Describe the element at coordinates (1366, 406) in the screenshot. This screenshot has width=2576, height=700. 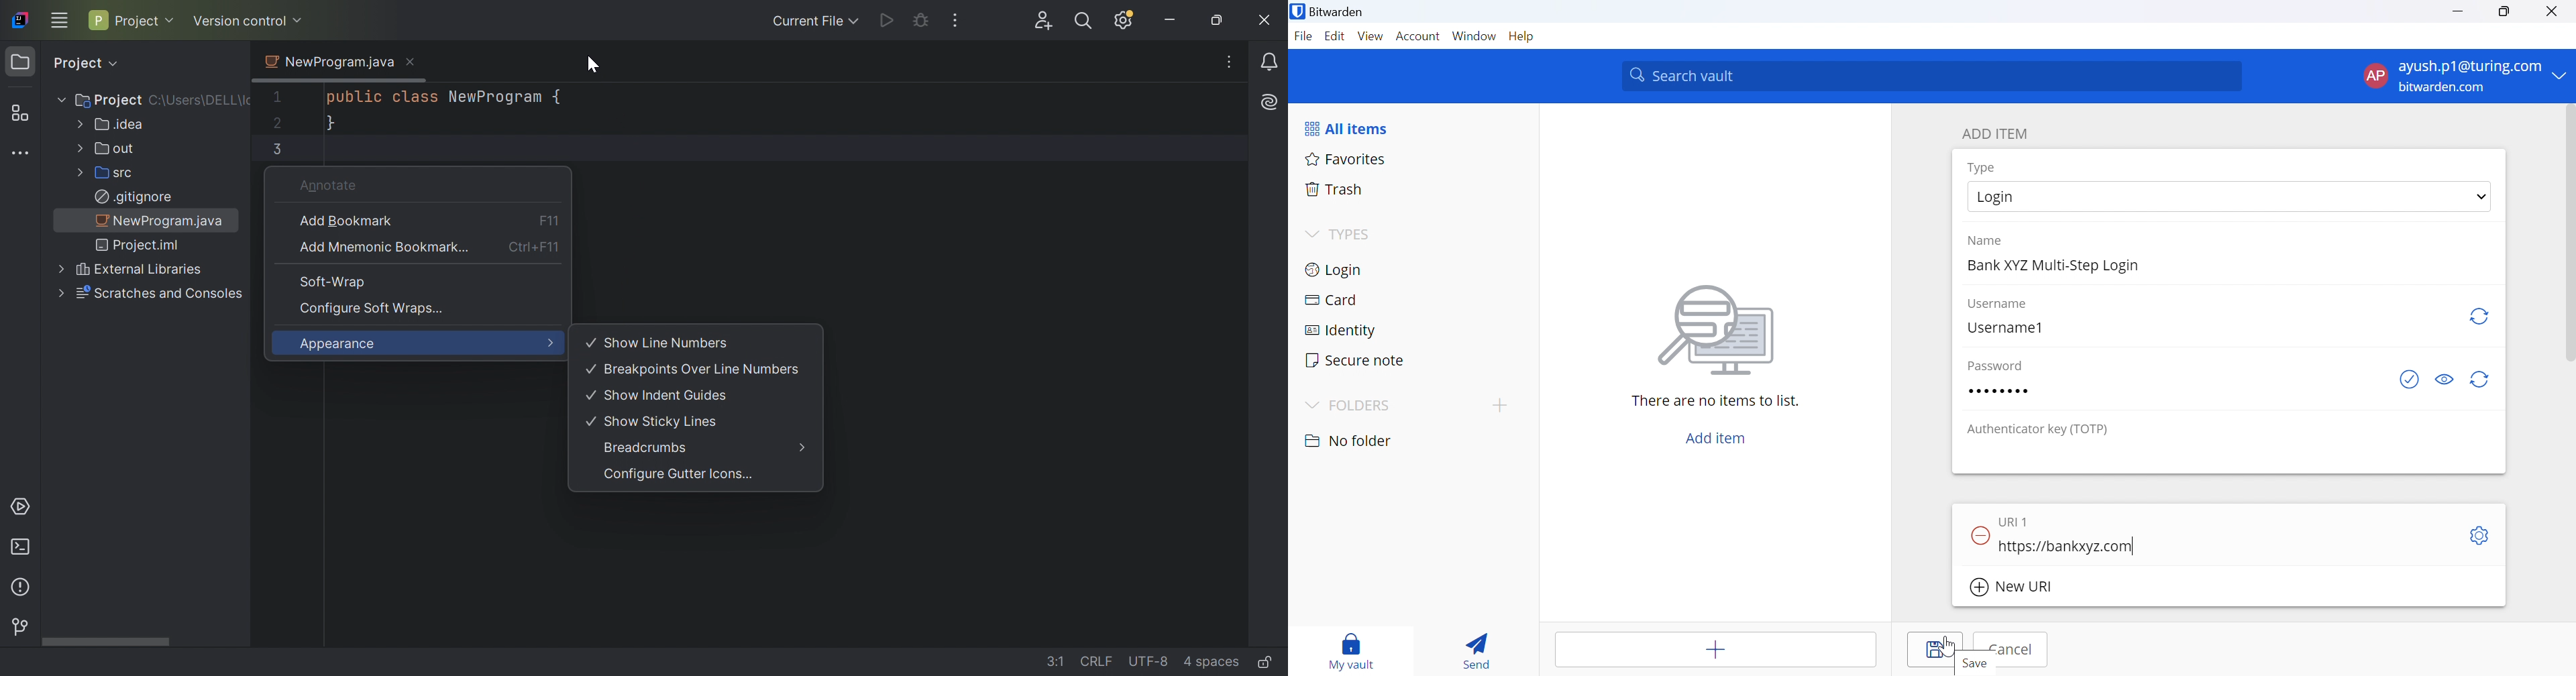
I see `FOLDERS` at that location.